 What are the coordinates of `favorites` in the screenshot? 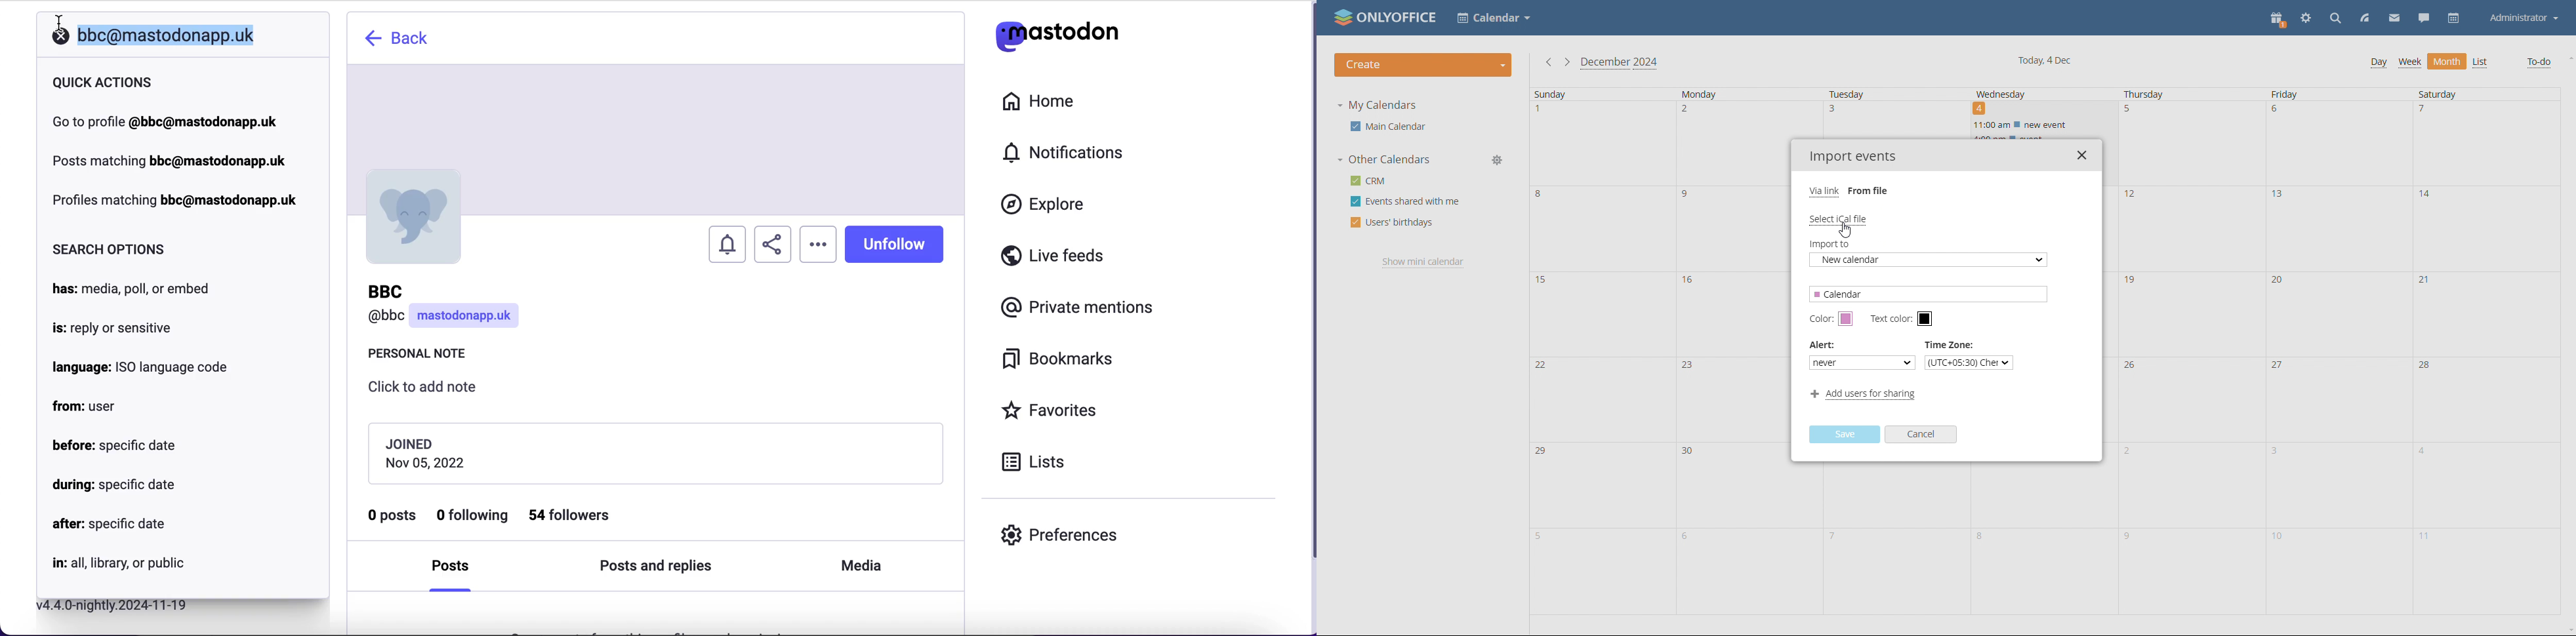 It's located at (1053, 412).